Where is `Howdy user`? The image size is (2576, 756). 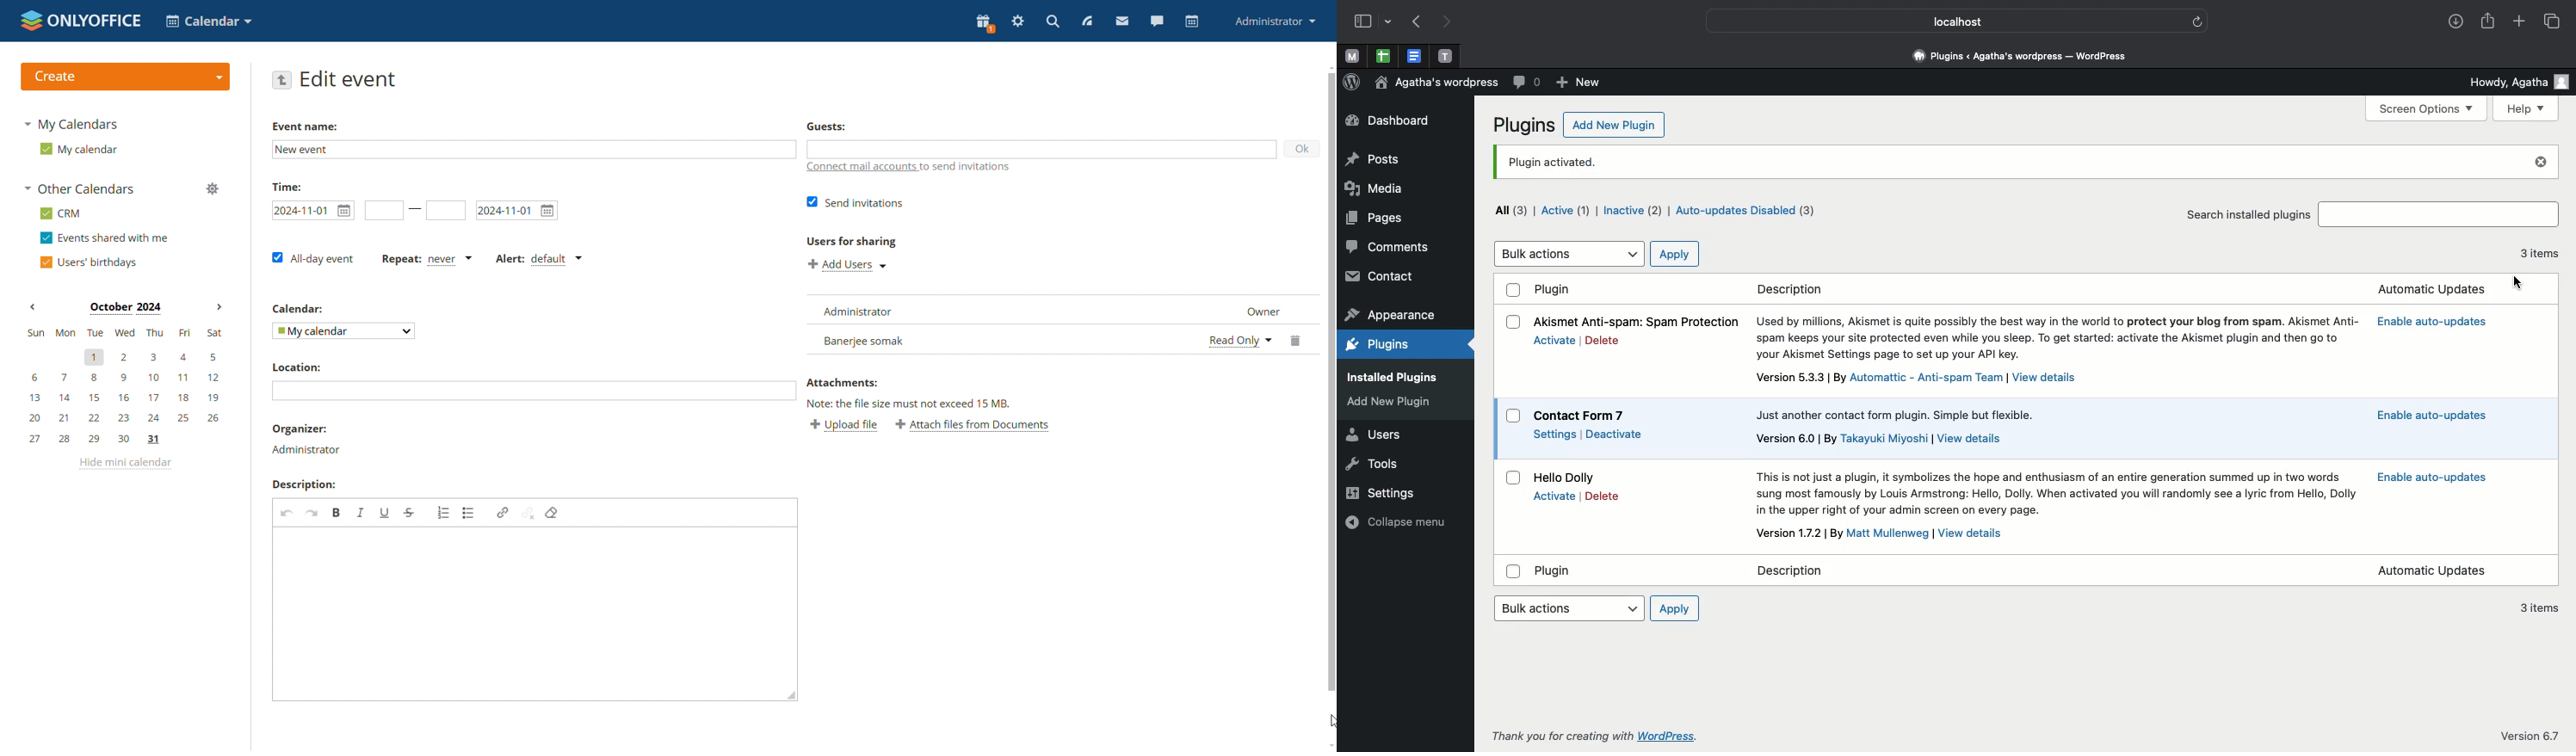
Howdy user is located at coordinates (2518, 80).